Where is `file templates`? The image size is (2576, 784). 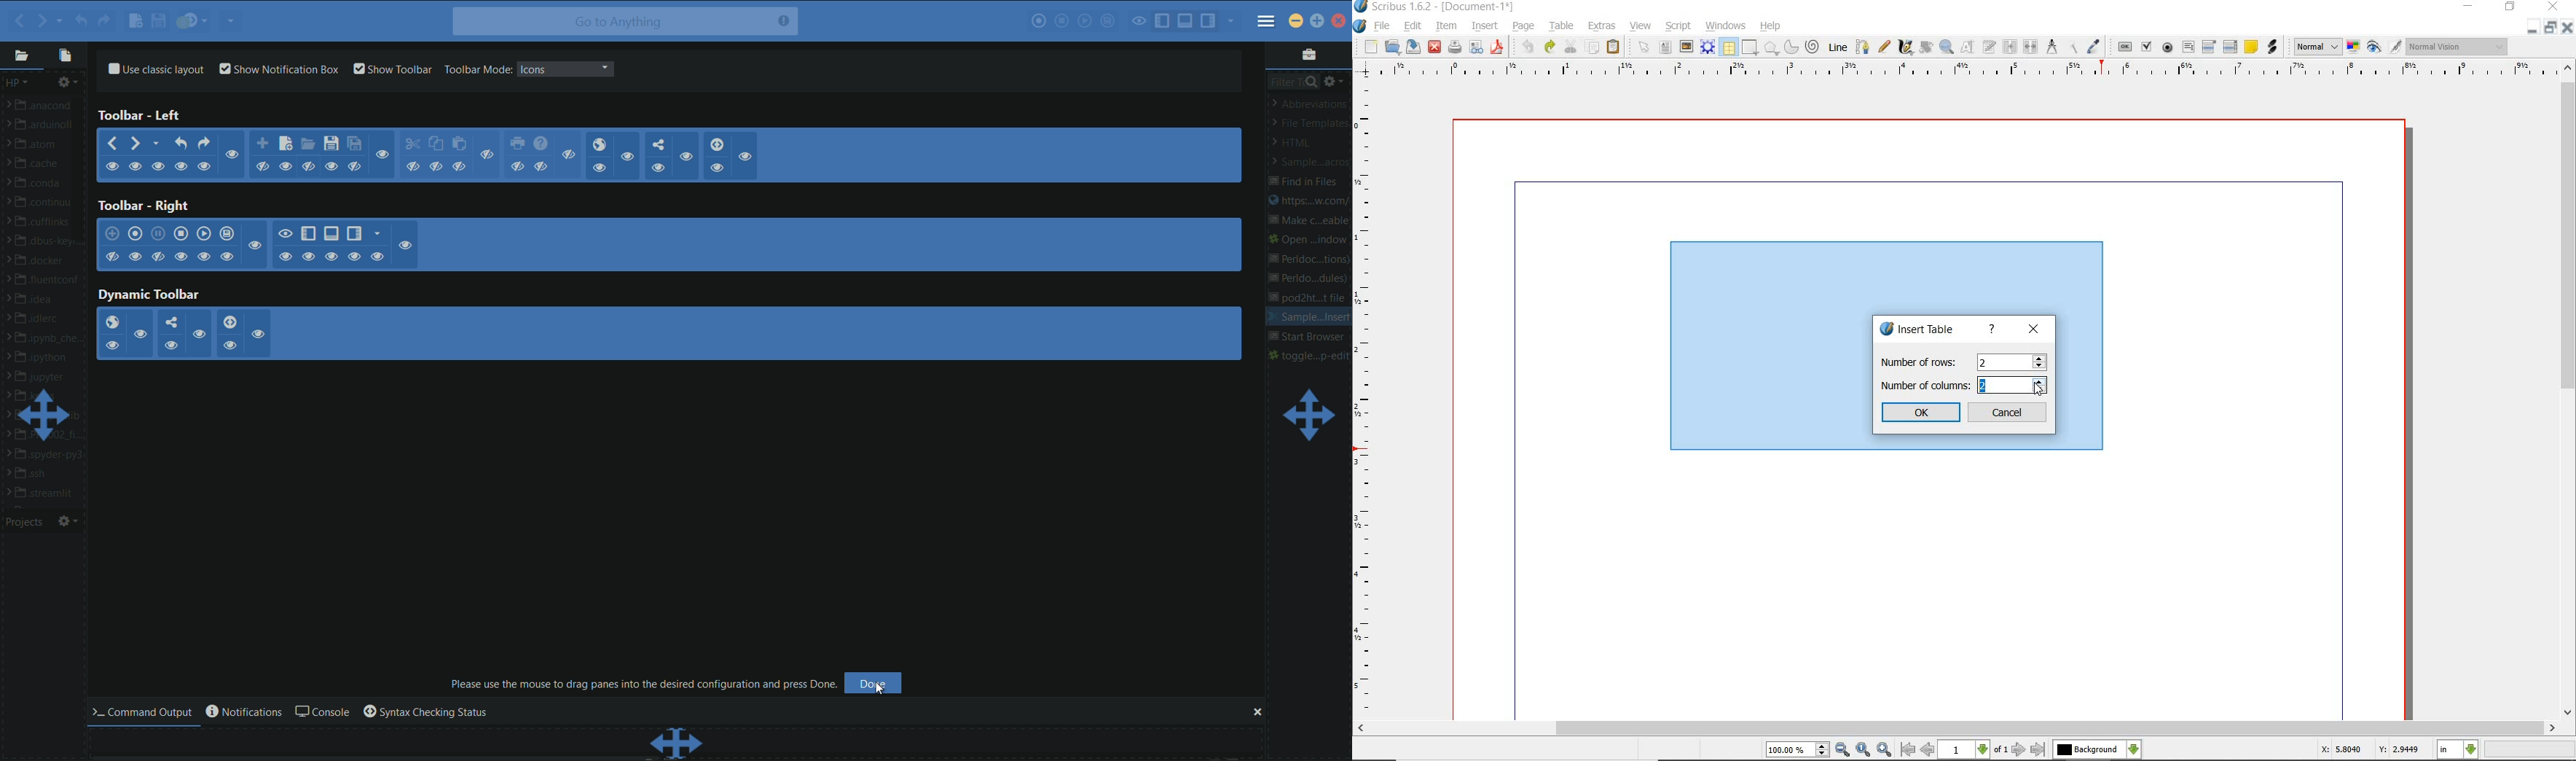 file templates is located at coordinates (1310, 124).